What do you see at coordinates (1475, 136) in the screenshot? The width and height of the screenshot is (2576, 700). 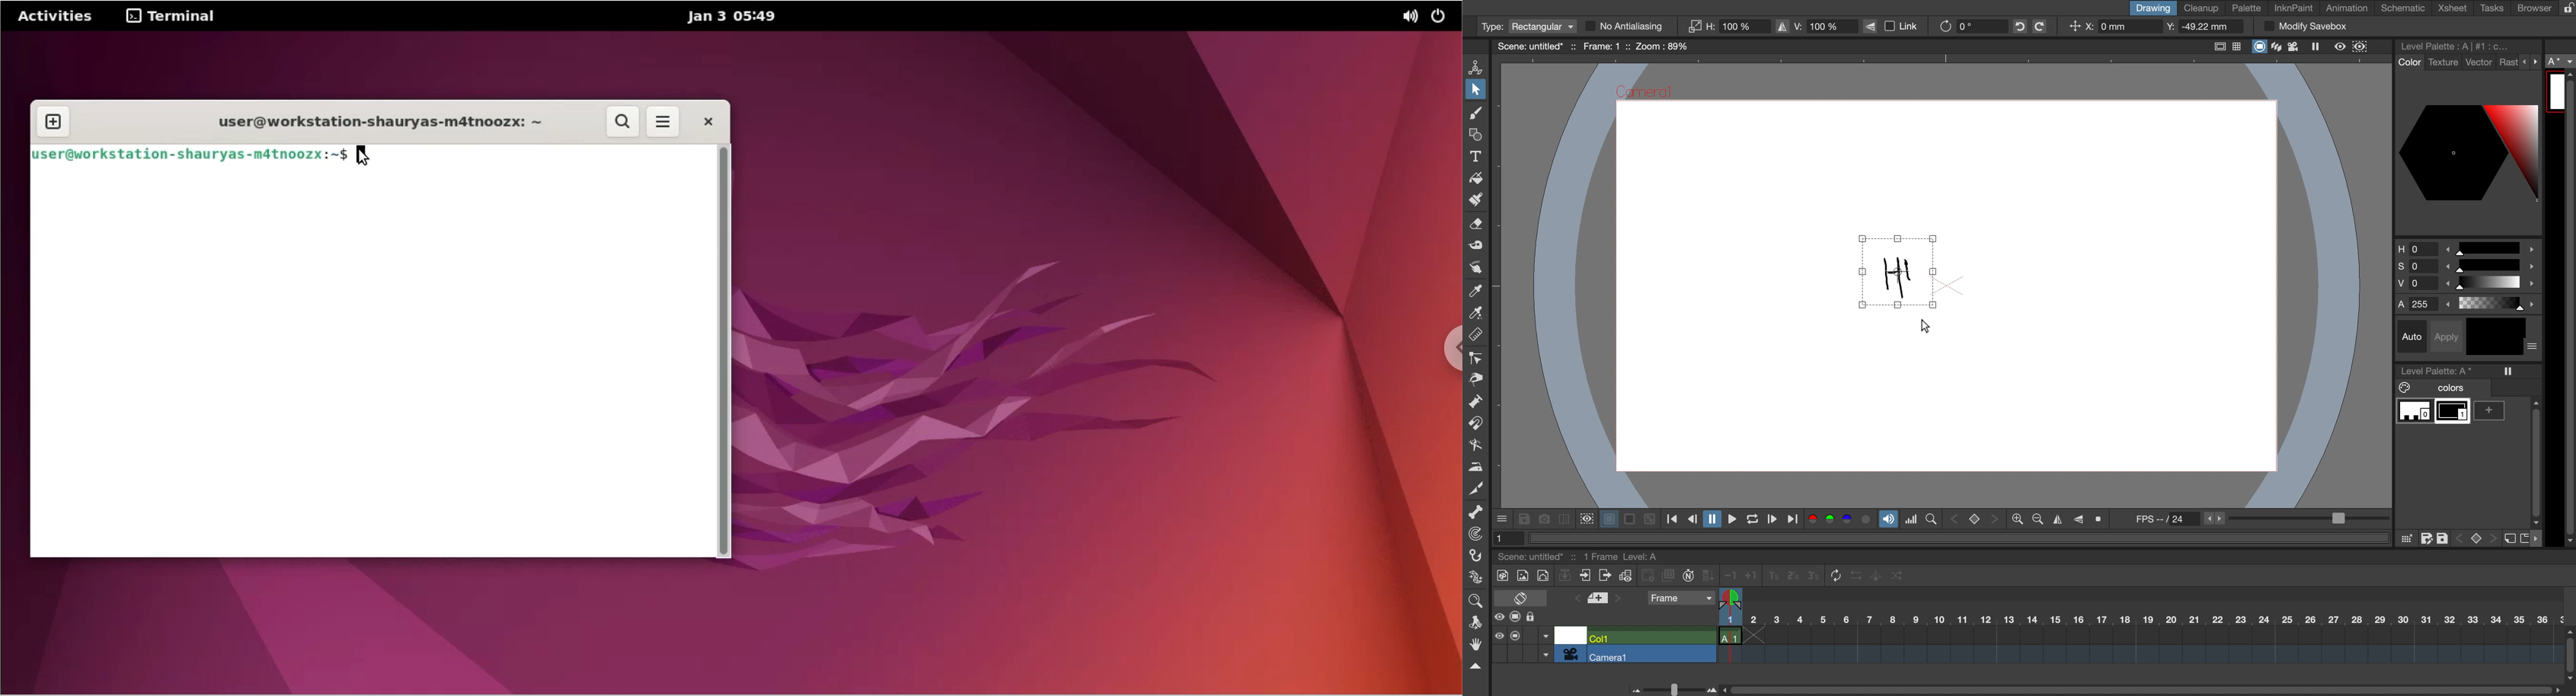 I see `geometric tool` at bounding box center [1475, 136].